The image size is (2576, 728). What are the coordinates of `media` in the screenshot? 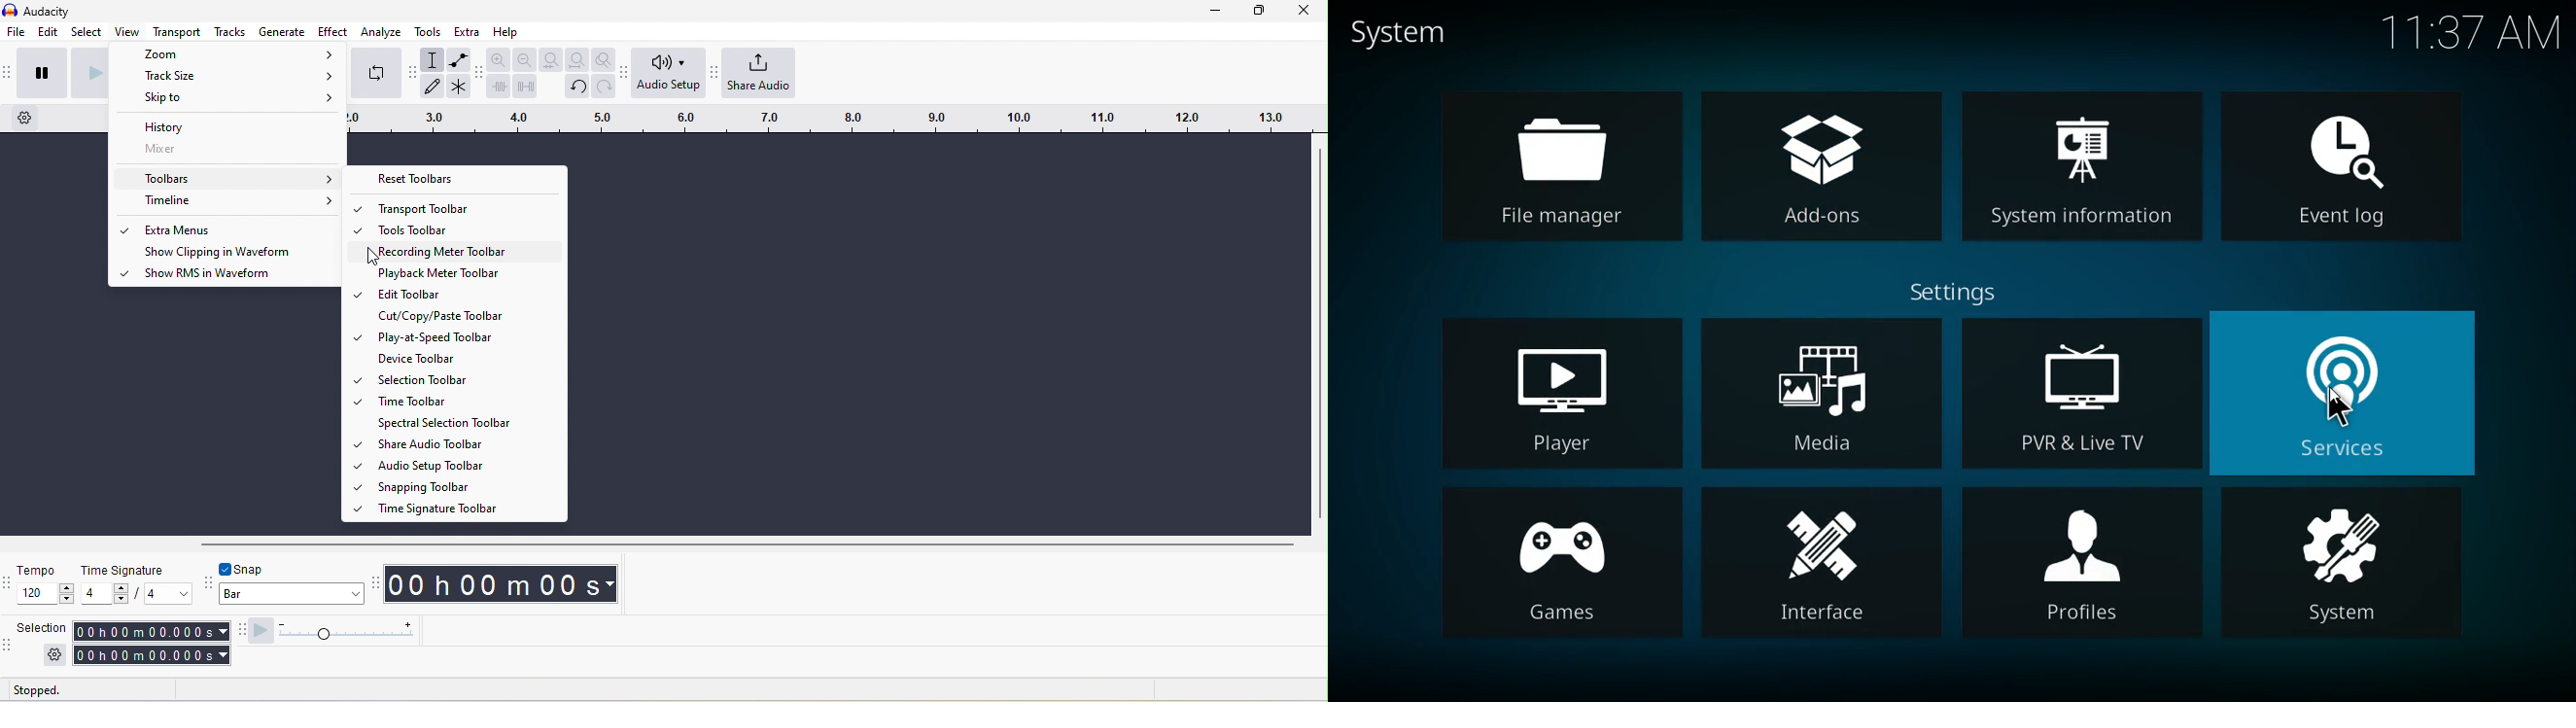 It's located at (1820, 391).